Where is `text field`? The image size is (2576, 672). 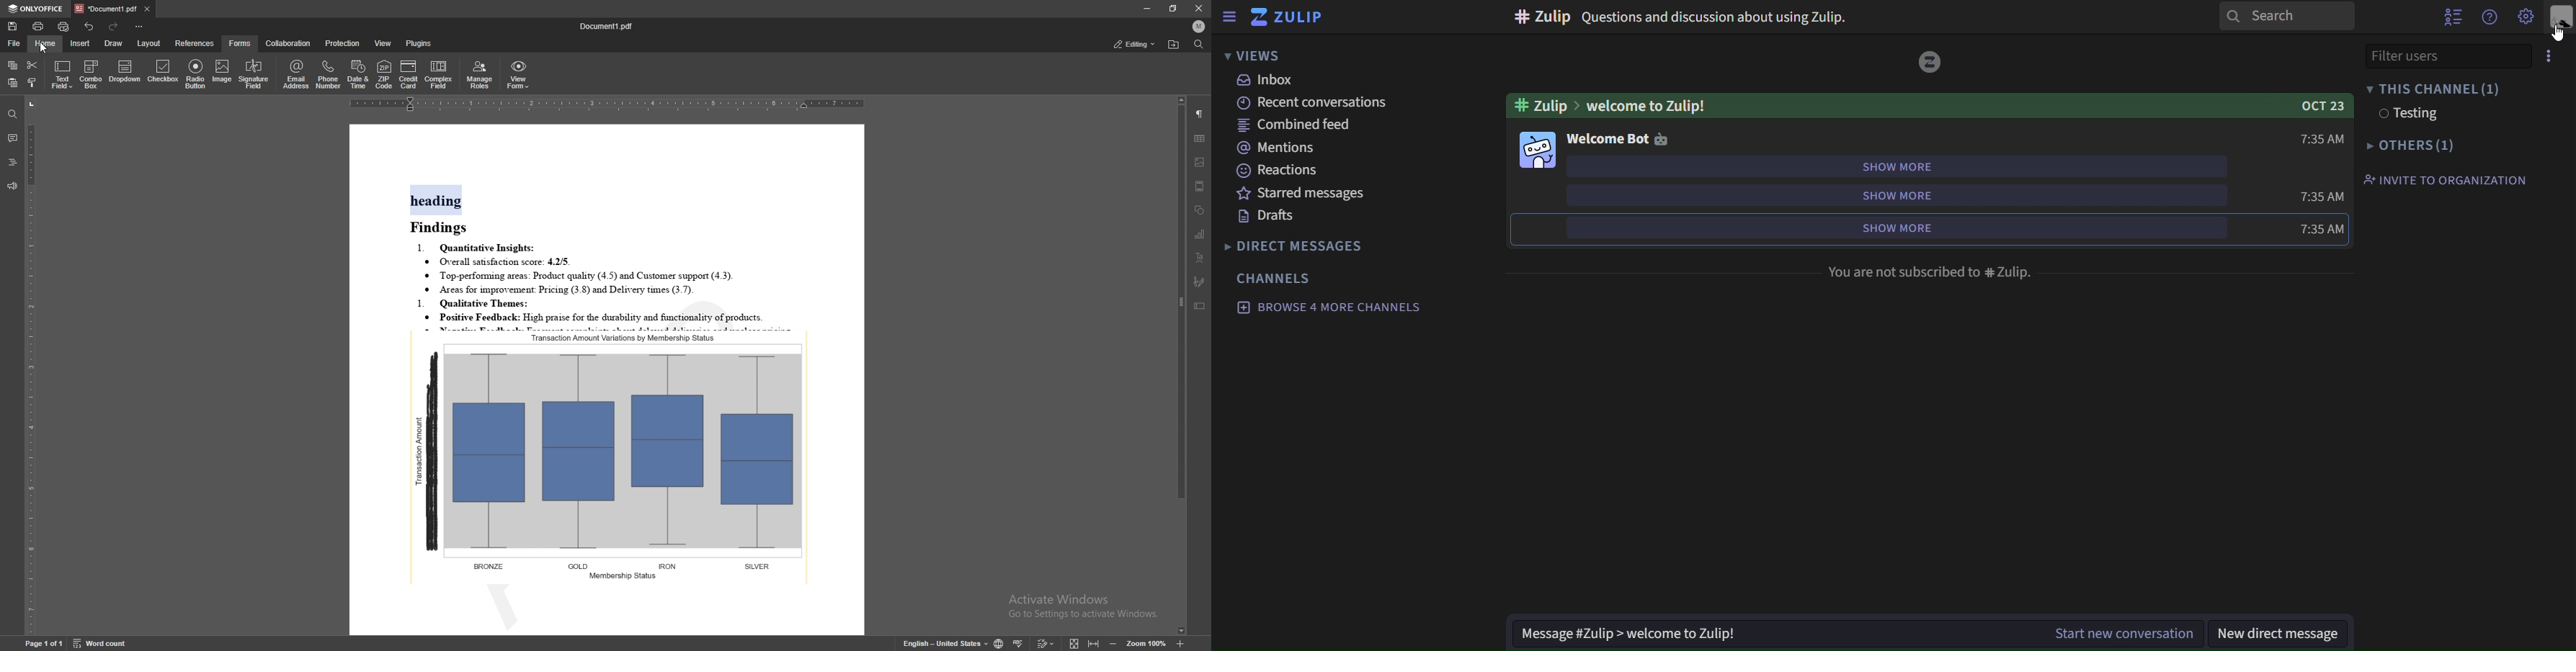
text field is located at coordinates (63, 74).